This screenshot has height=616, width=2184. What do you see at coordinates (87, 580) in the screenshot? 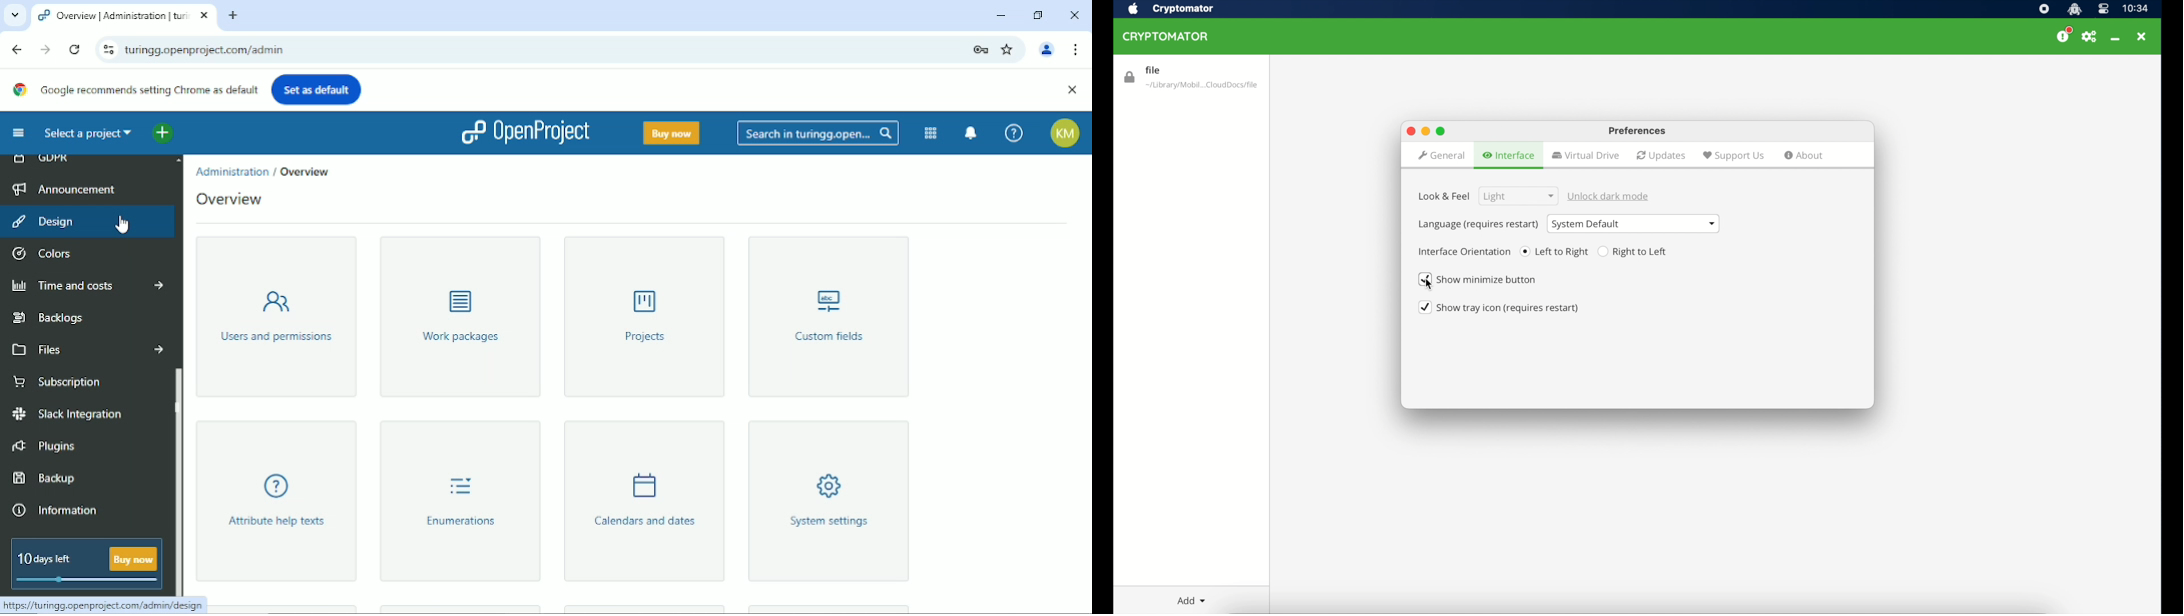
I see `days left in slidebar` at bounding box center [87, 580].